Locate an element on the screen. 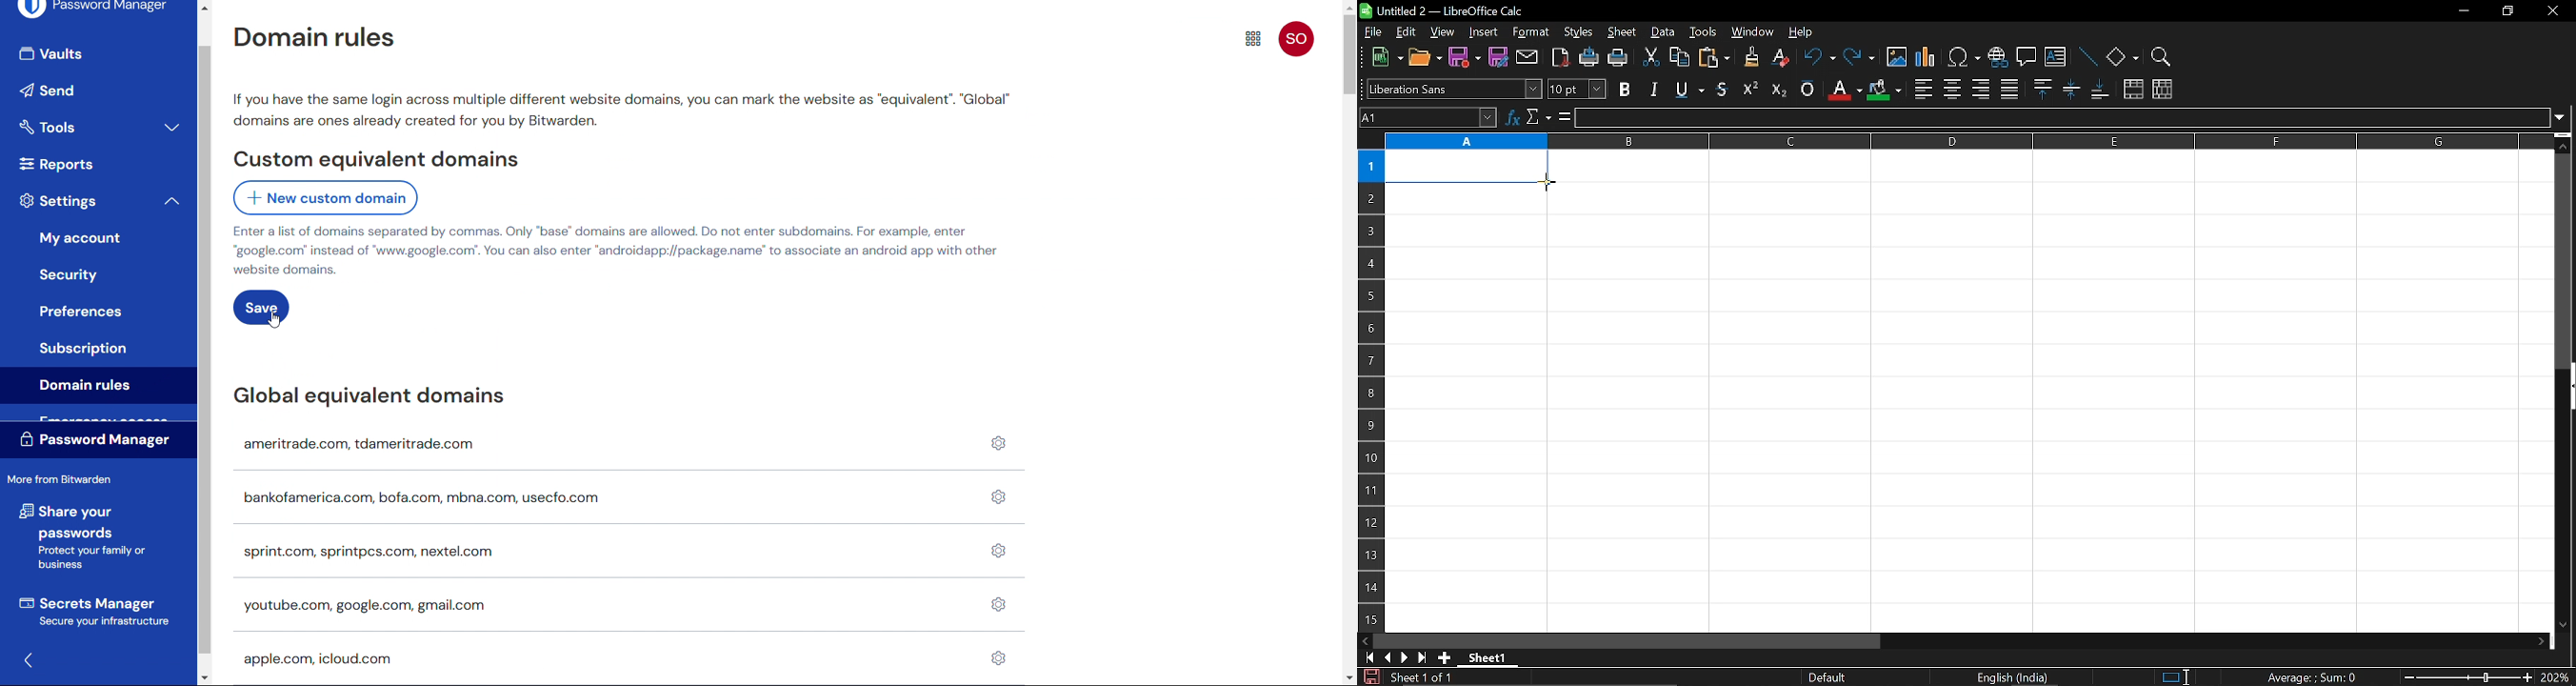  eraser is located at coordinates (1778, 58).